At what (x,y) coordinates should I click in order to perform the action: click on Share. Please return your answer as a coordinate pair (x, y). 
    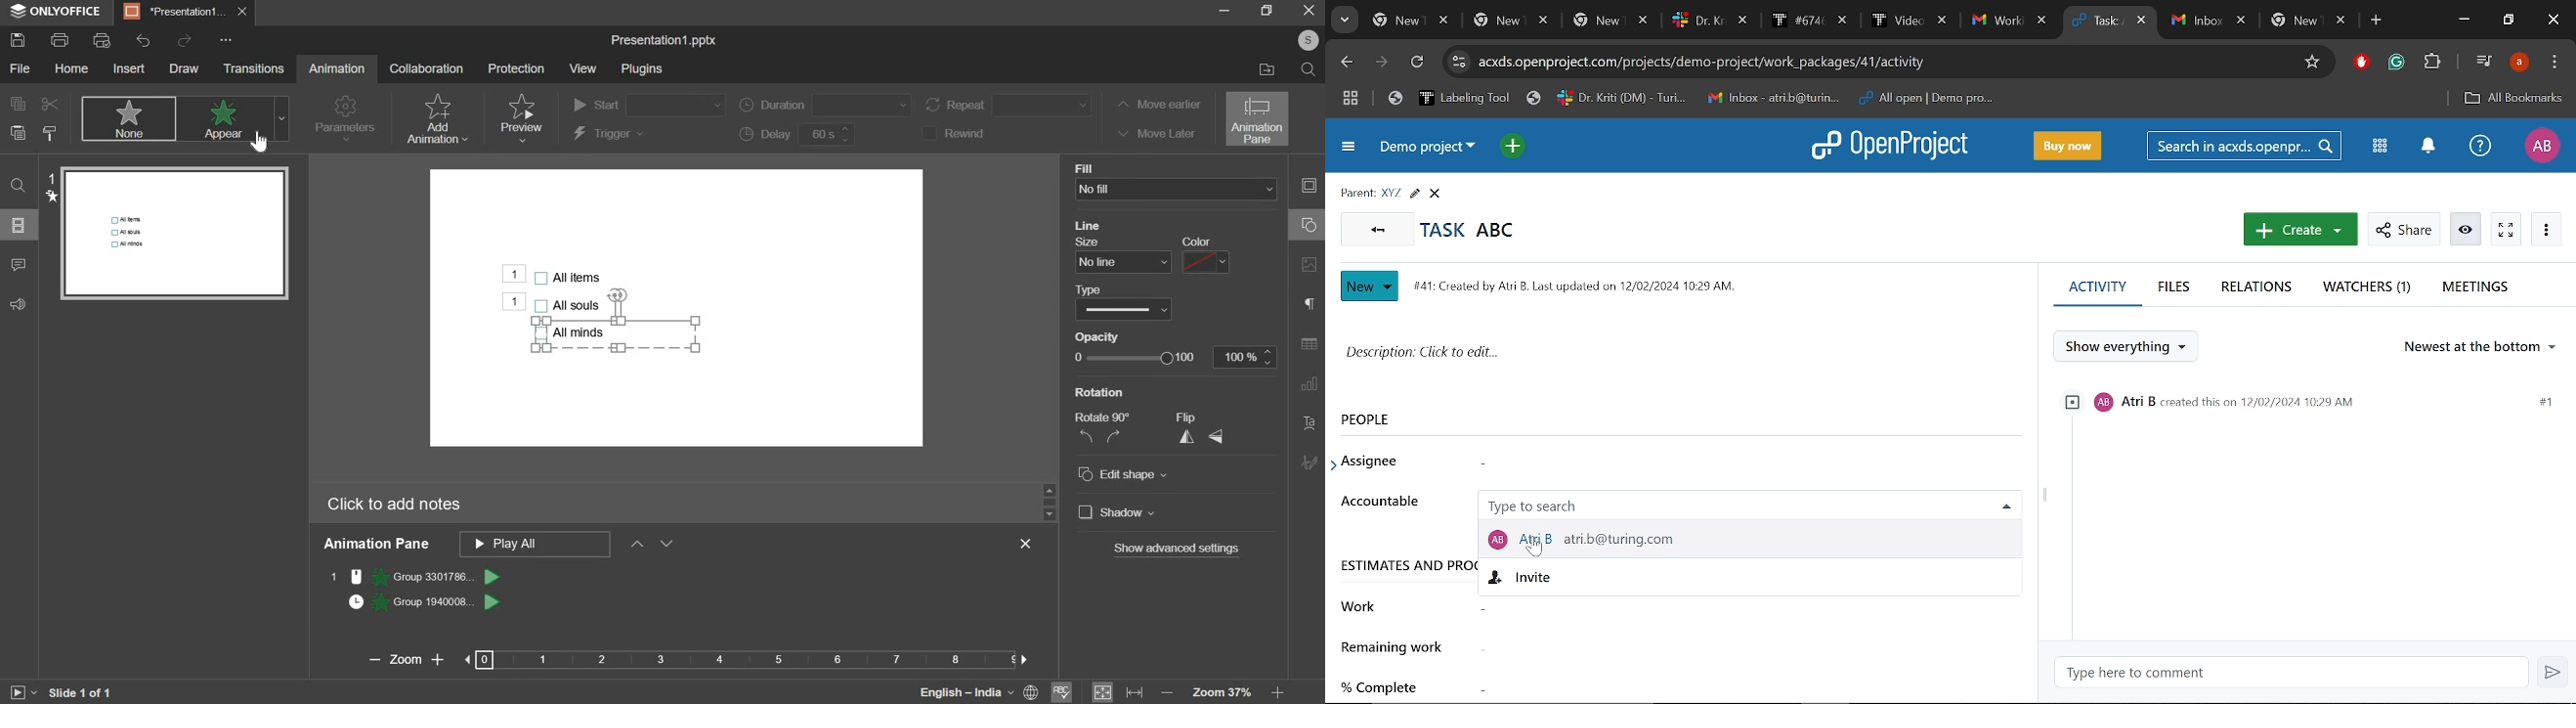
    Looking at the image, I should click on (2403, 230).